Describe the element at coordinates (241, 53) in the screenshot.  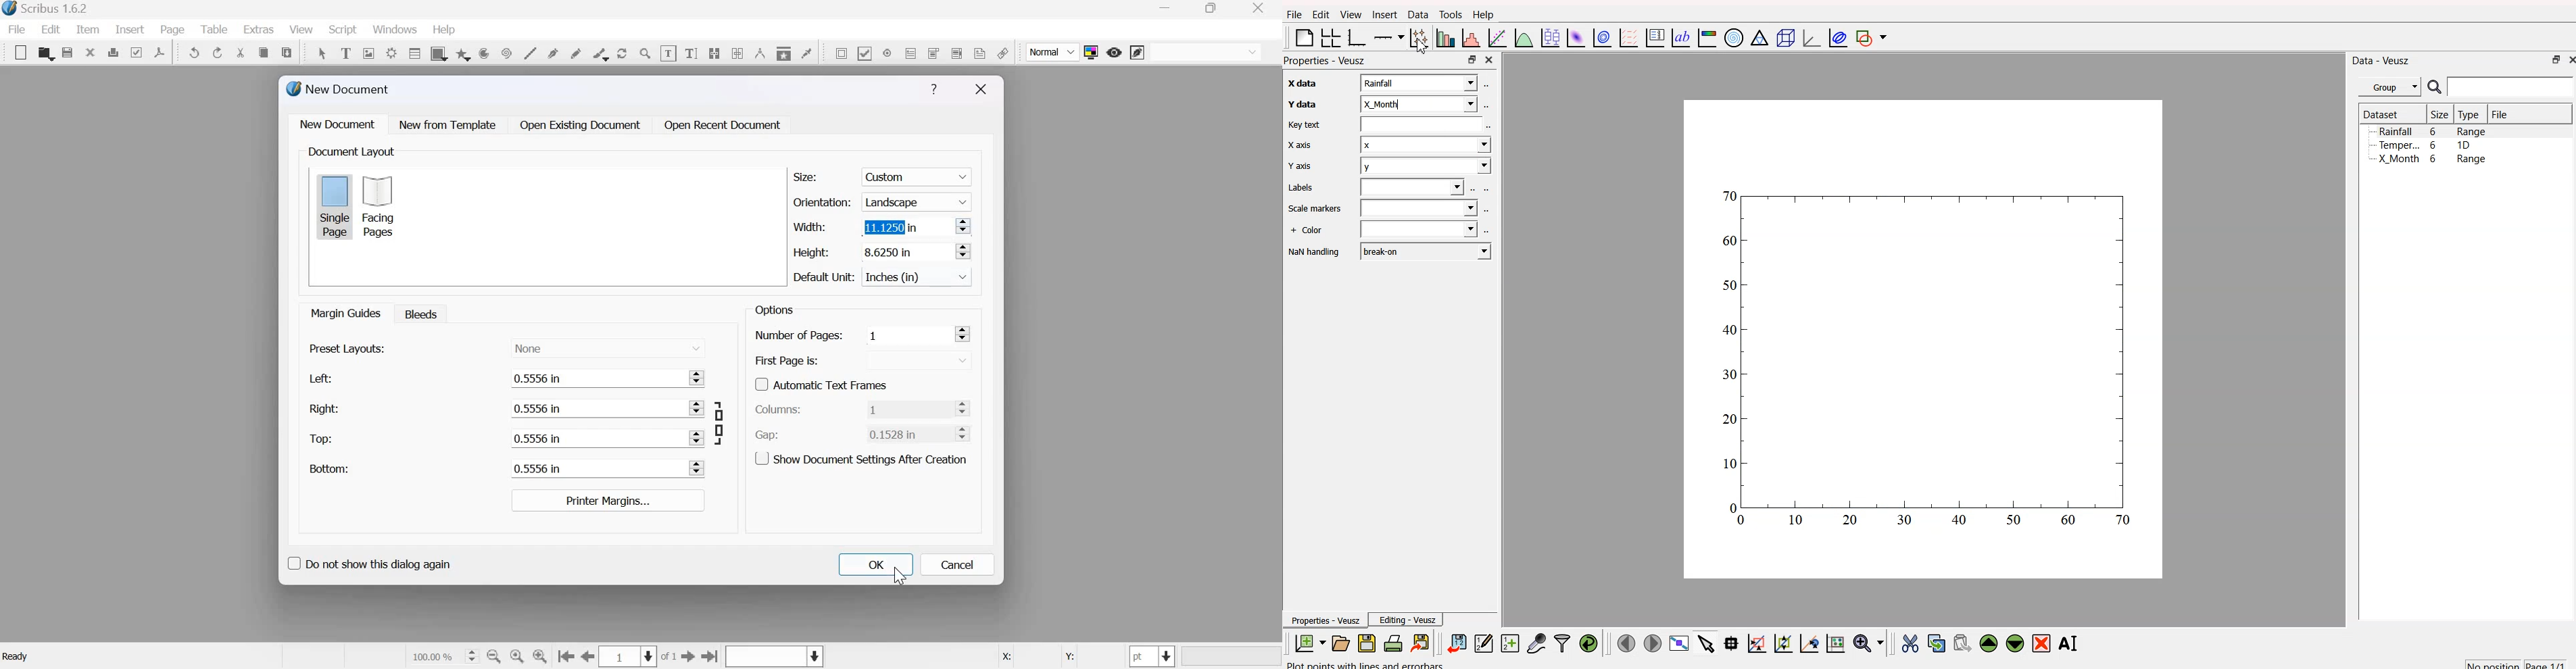
I see `cut` at that location.